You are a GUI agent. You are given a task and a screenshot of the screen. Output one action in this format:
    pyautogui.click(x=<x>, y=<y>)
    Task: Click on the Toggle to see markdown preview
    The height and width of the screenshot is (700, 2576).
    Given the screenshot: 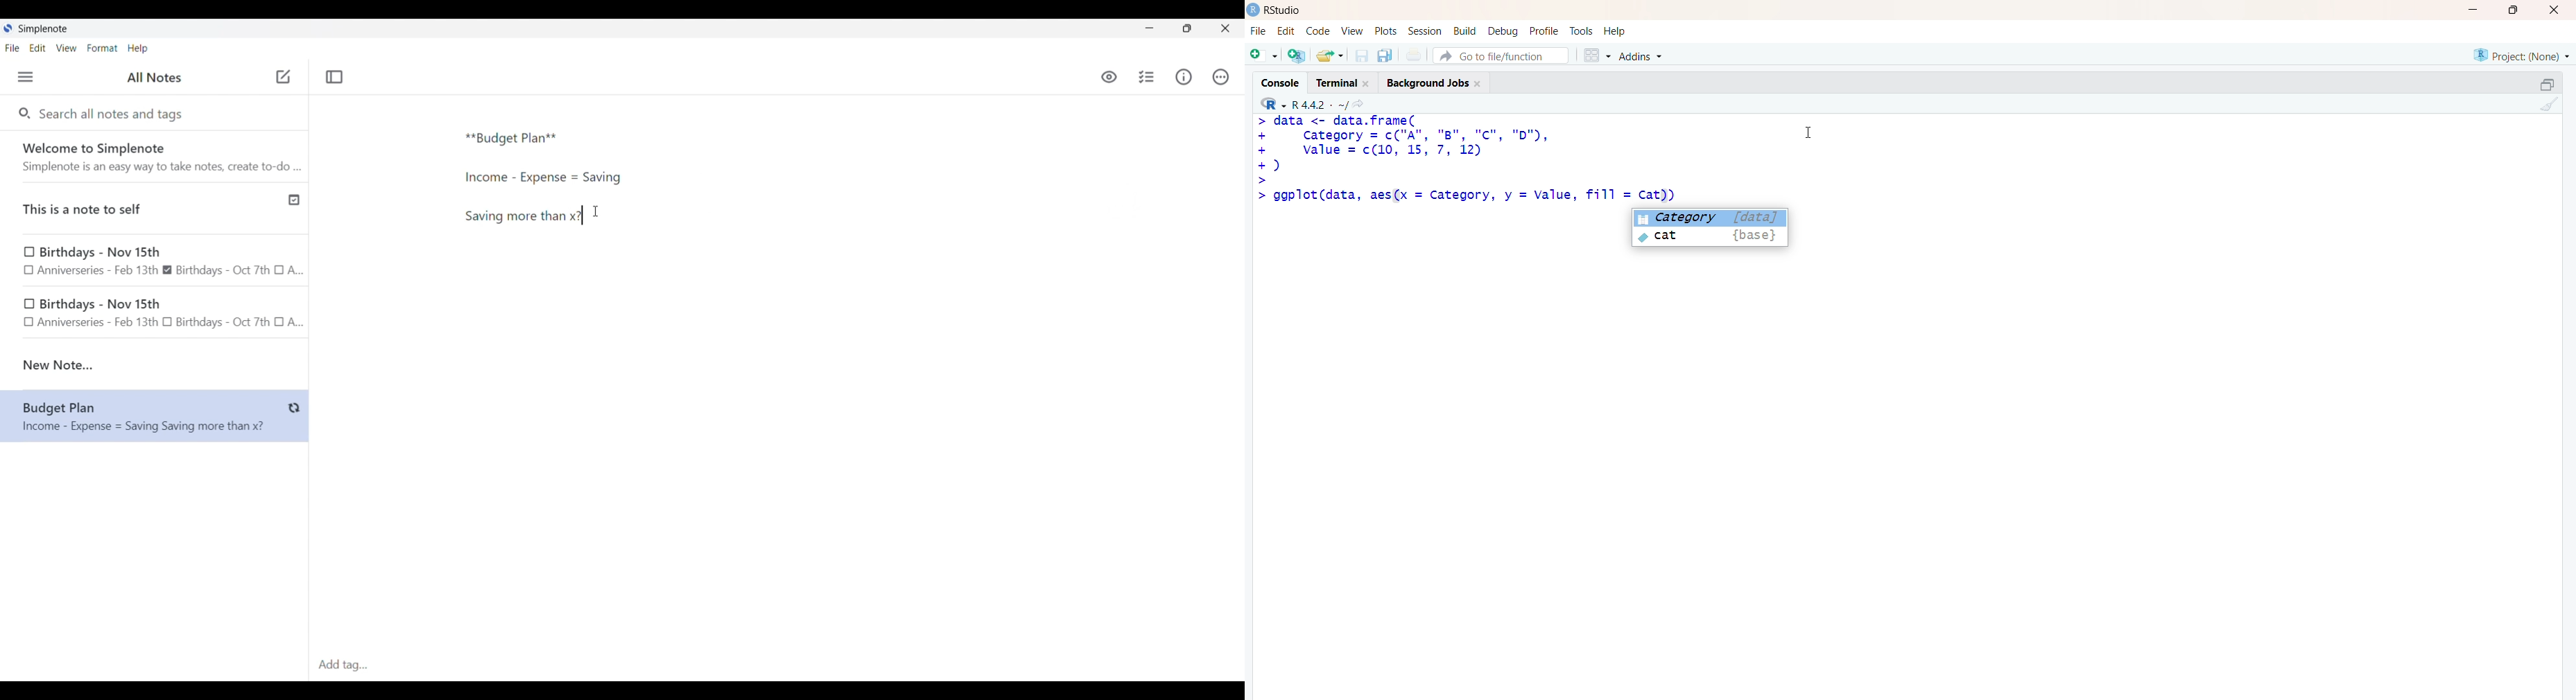 What is the action you would take?
    pyautogui.click(x=1110, y=77)
    